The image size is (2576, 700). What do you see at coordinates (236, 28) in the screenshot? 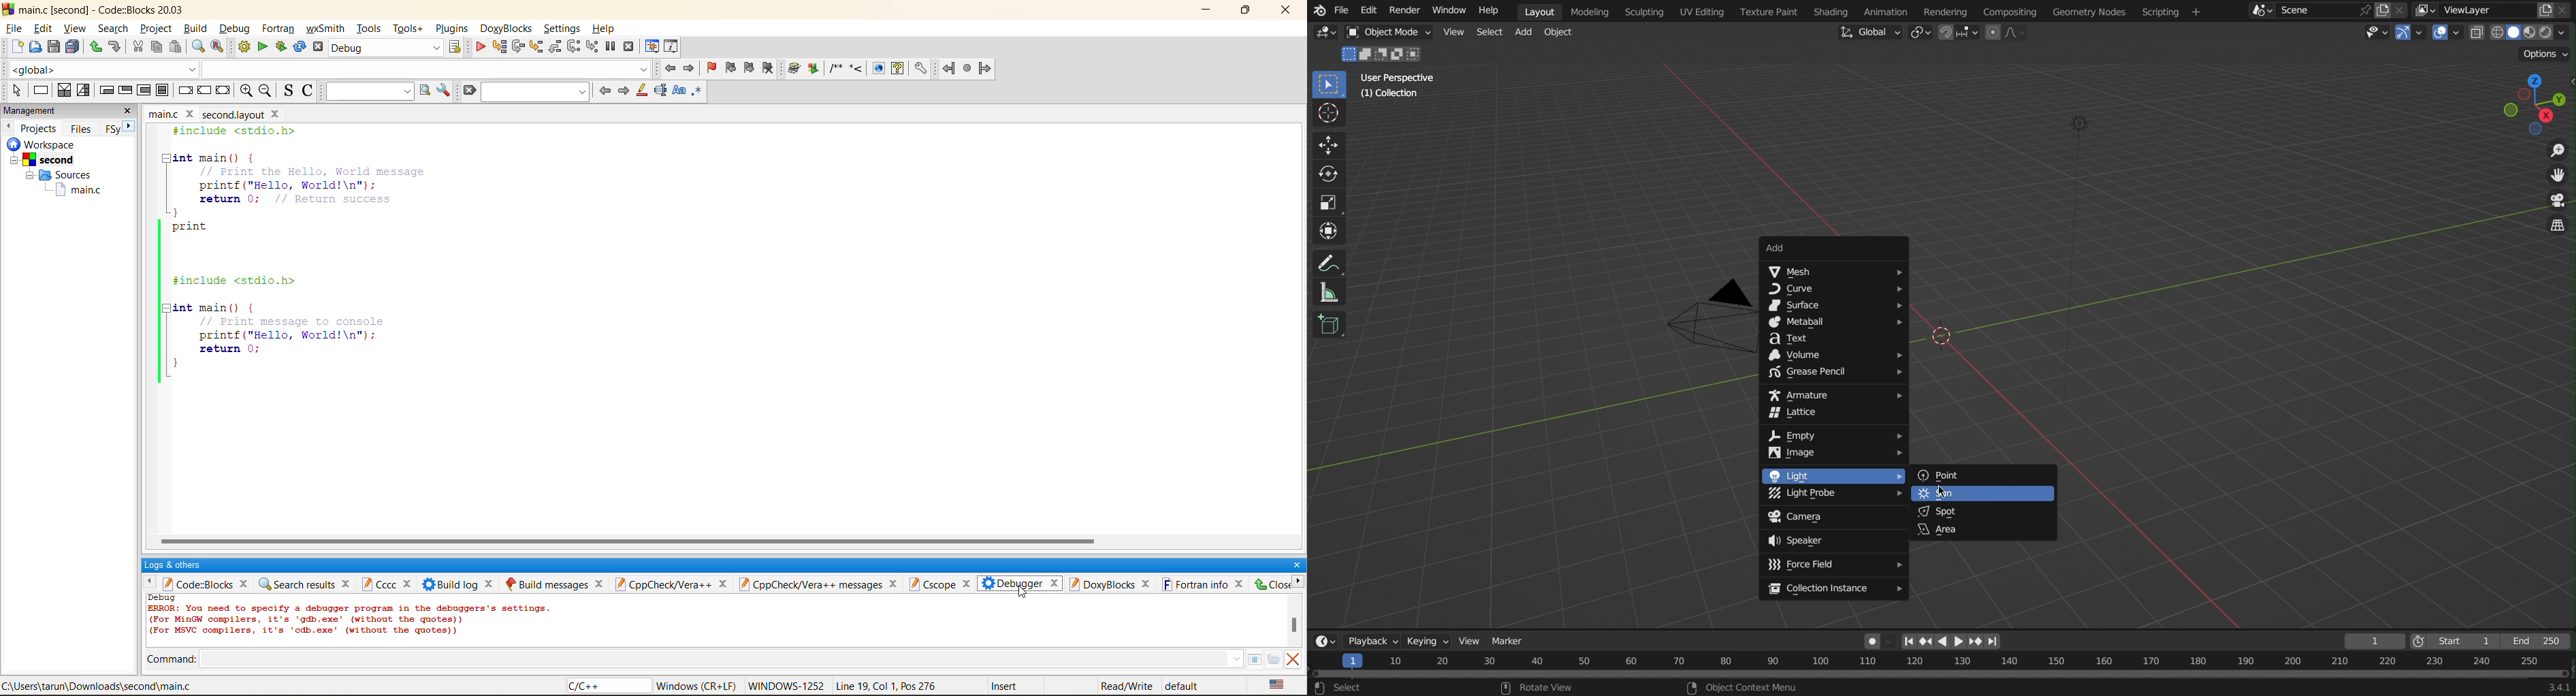
I see `debug` at bounding box center [236, 28].